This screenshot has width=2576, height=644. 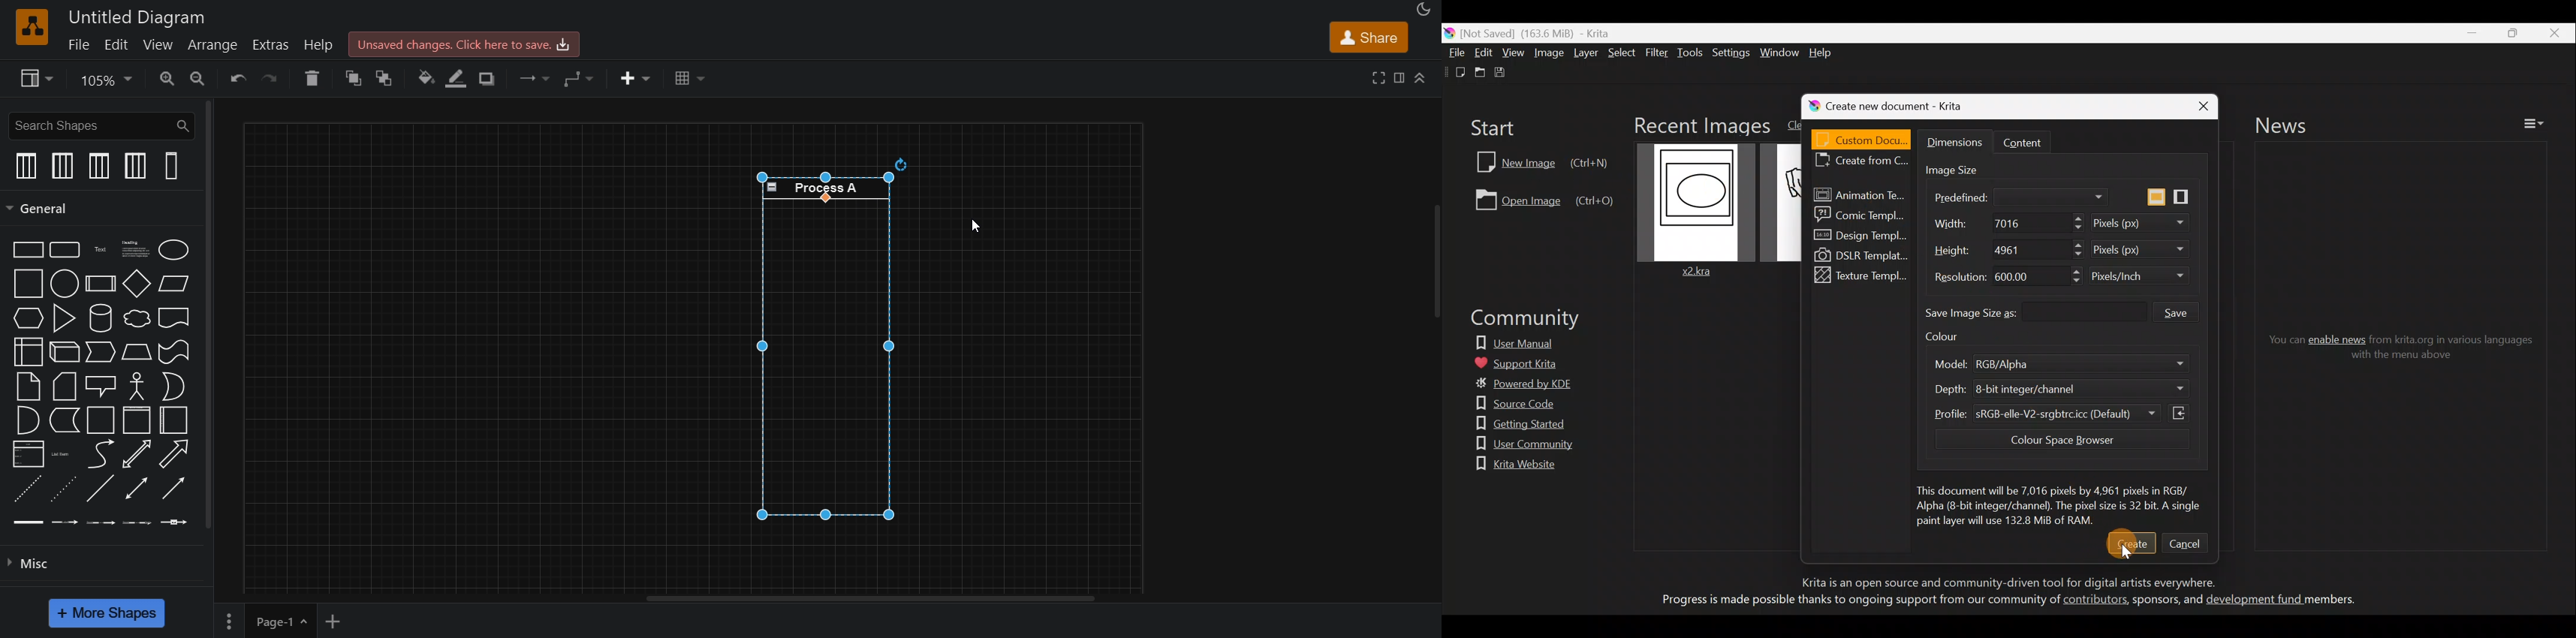 I want to click on Color space browser, so click(x=2055, y=442).